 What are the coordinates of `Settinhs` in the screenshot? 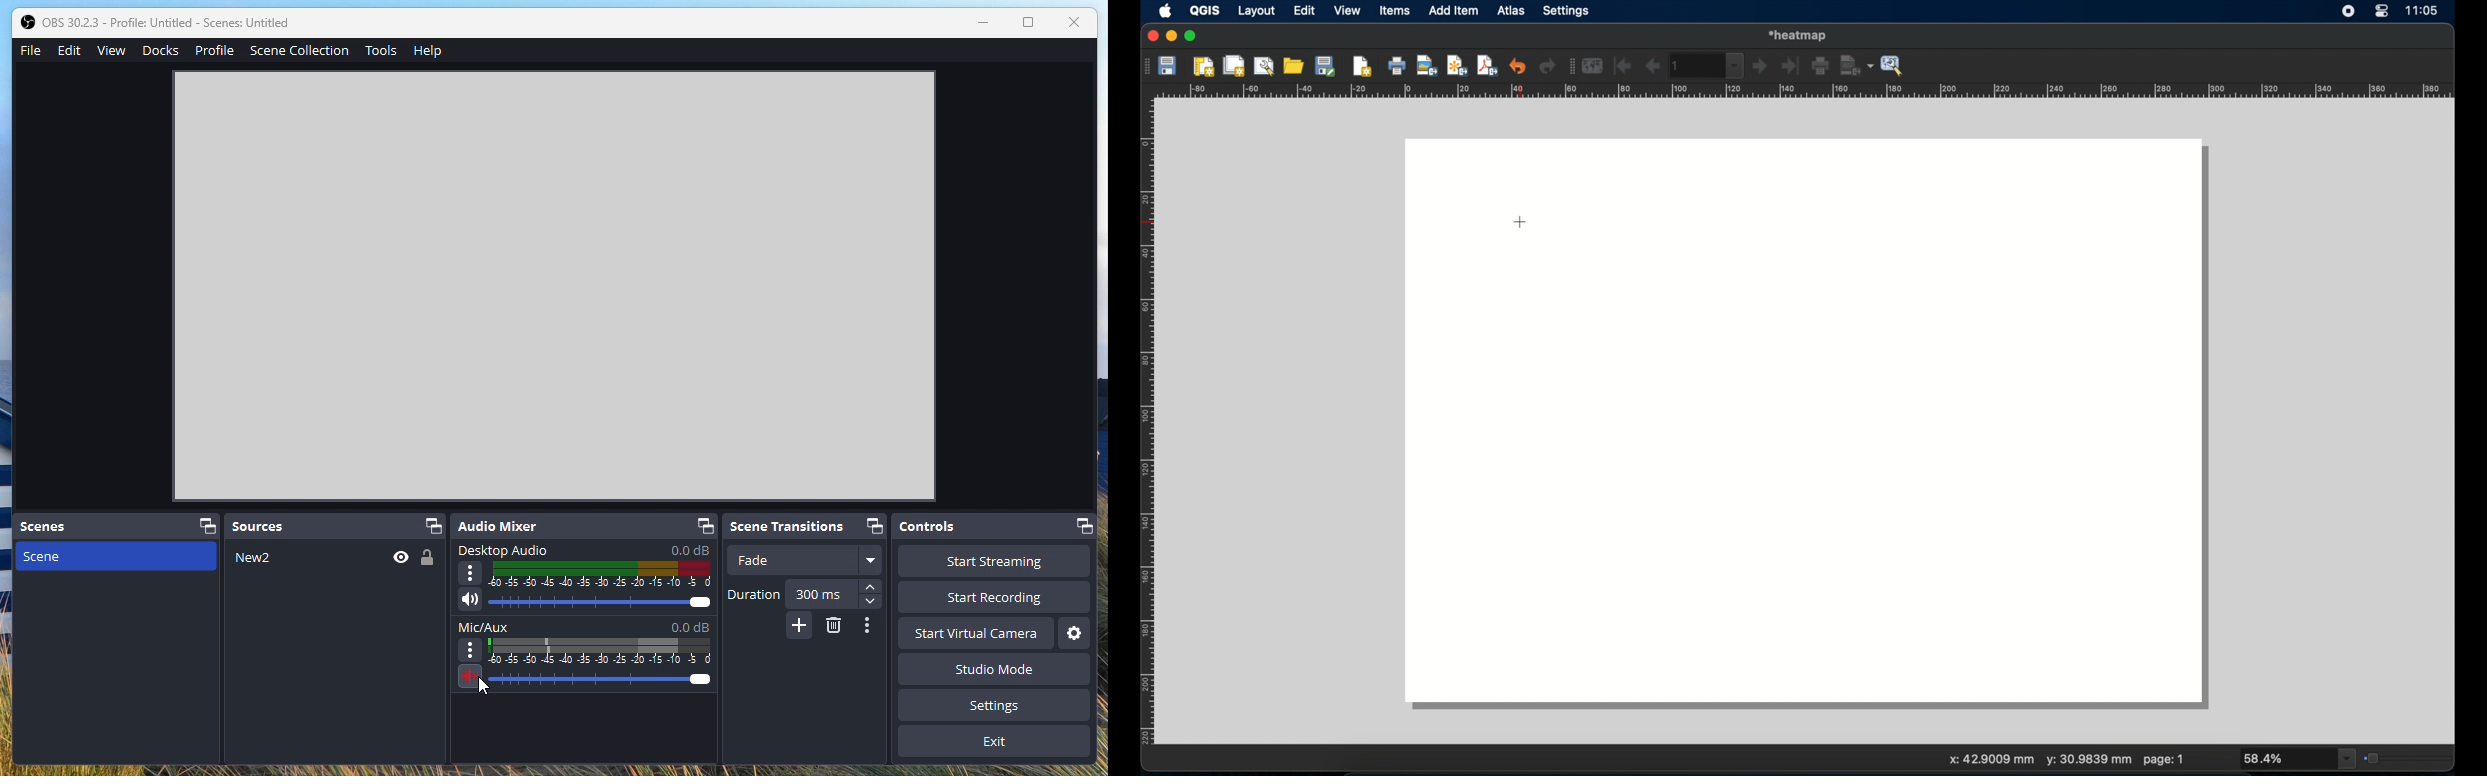 It's located at (1004, 705).